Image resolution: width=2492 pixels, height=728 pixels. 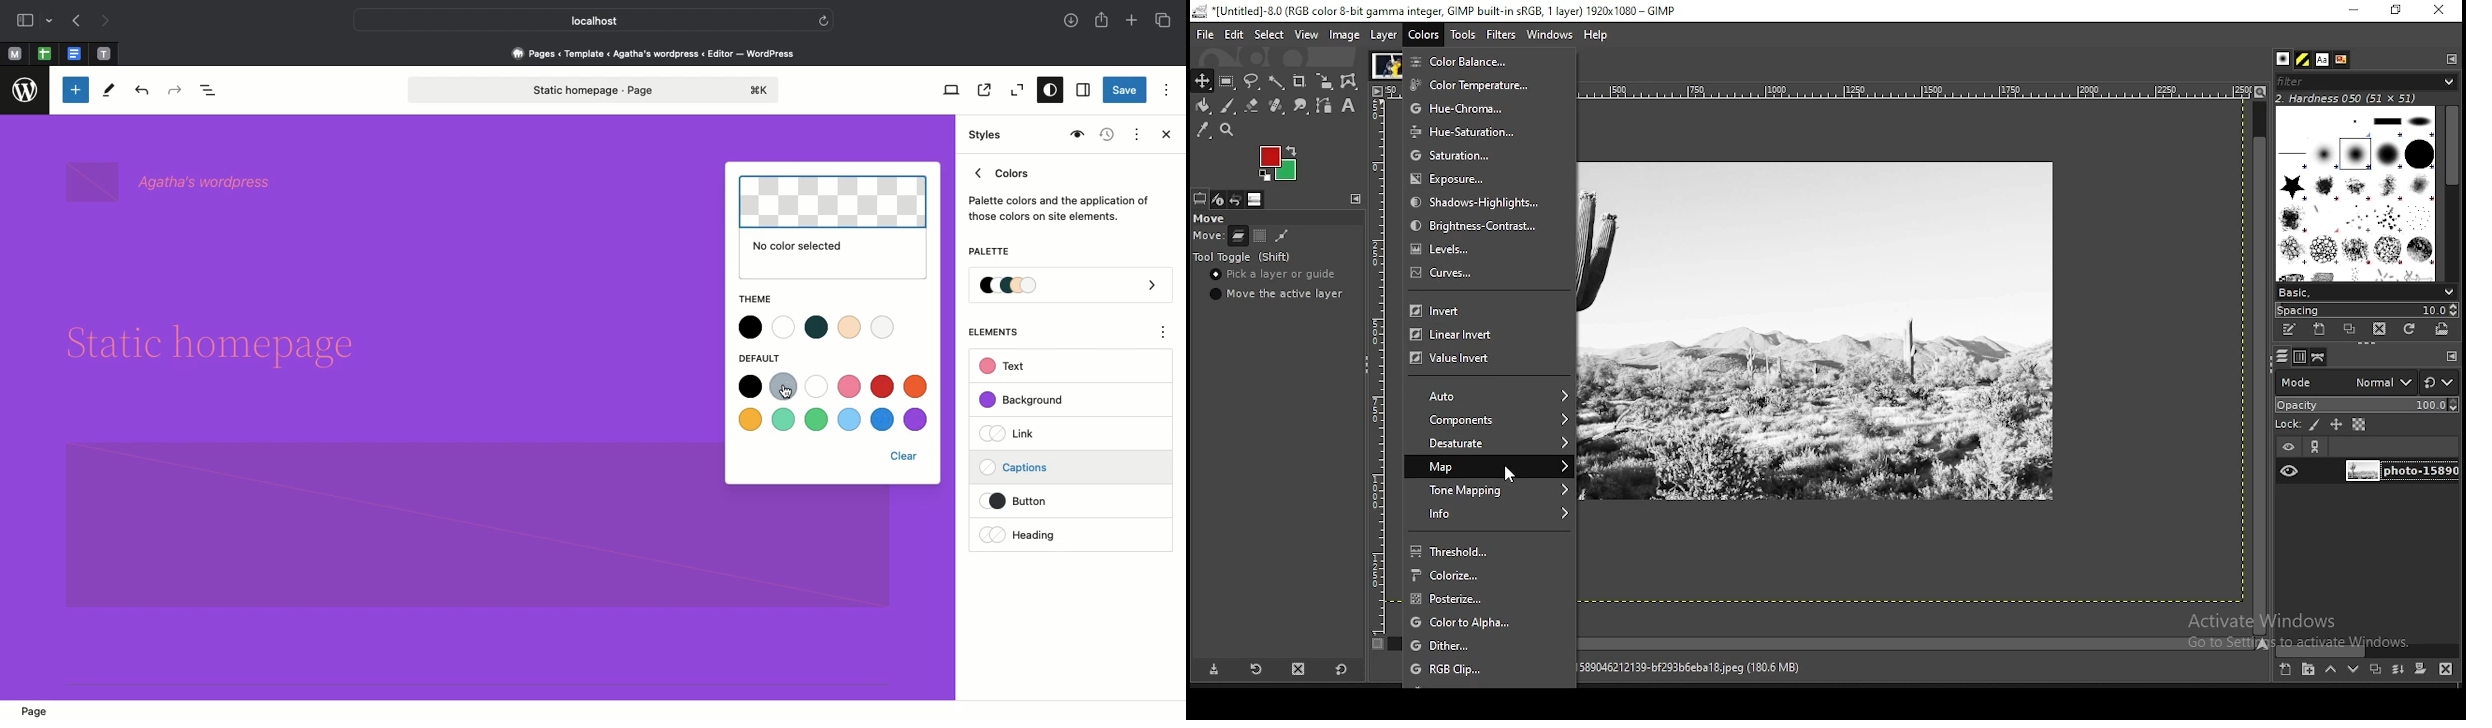 I want to click on link, so click(x=2317, y=447).